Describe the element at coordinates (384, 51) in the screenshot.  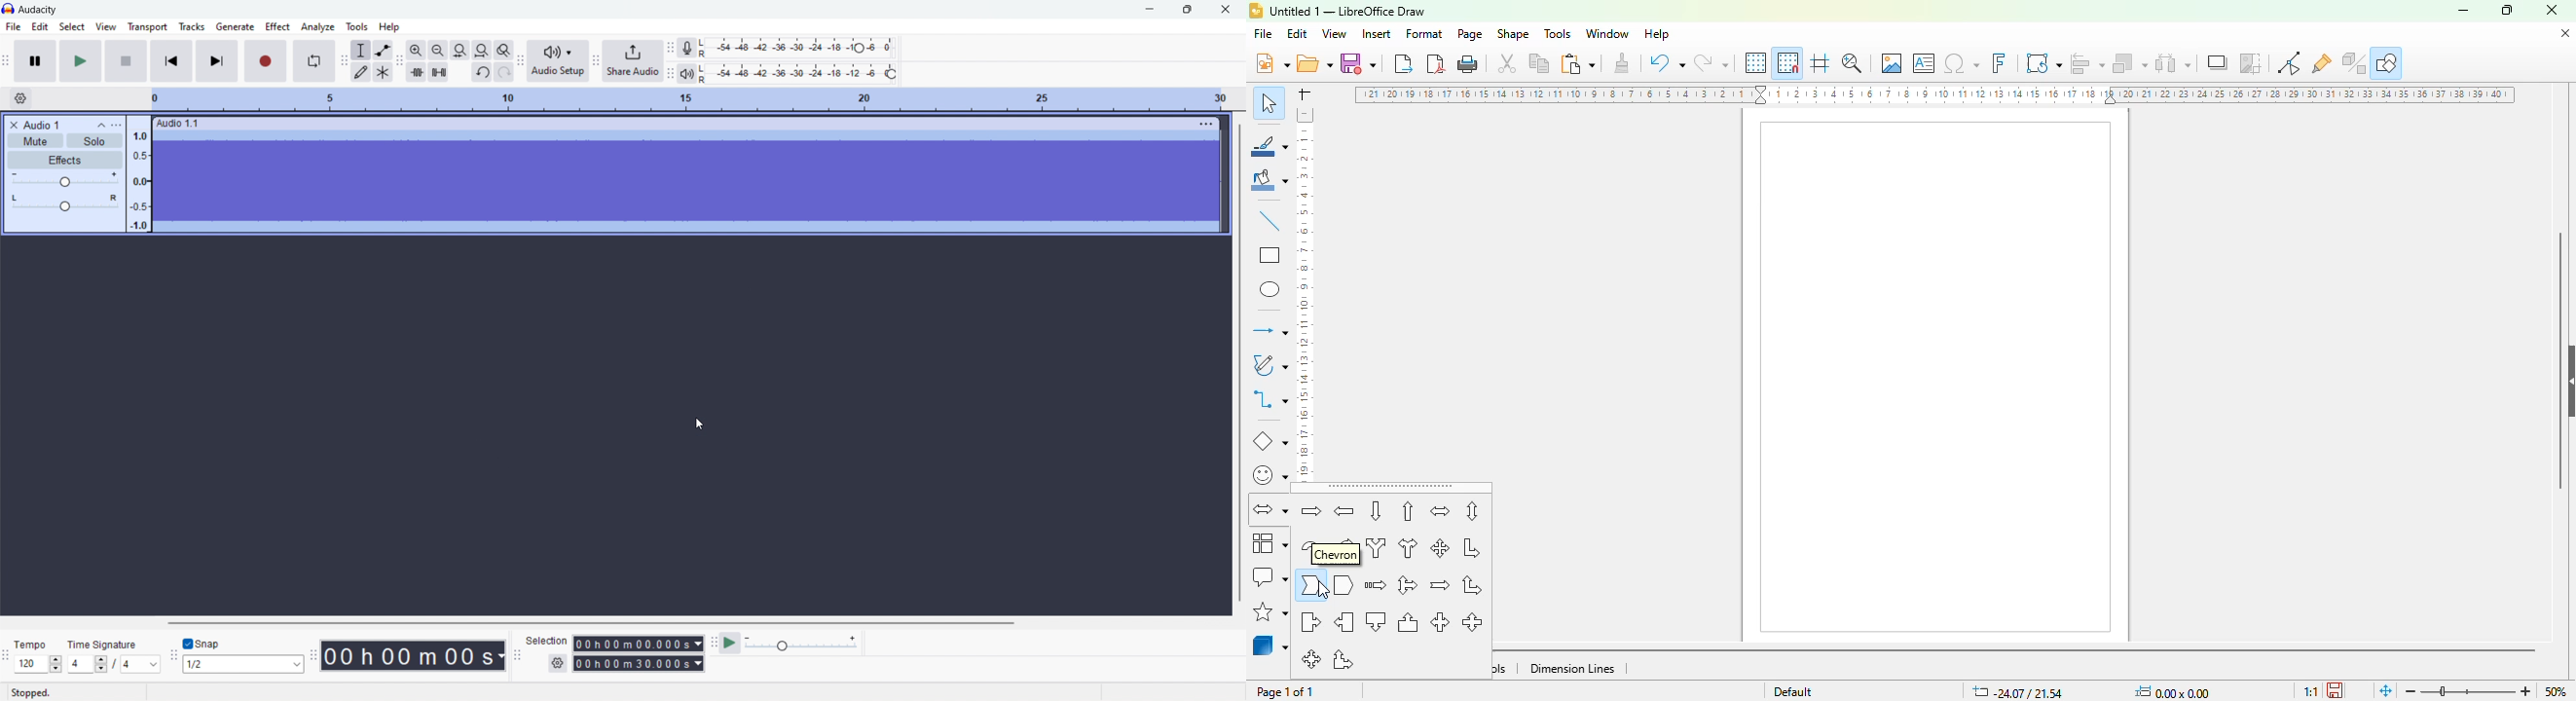
I see `envelop tool` at that location.